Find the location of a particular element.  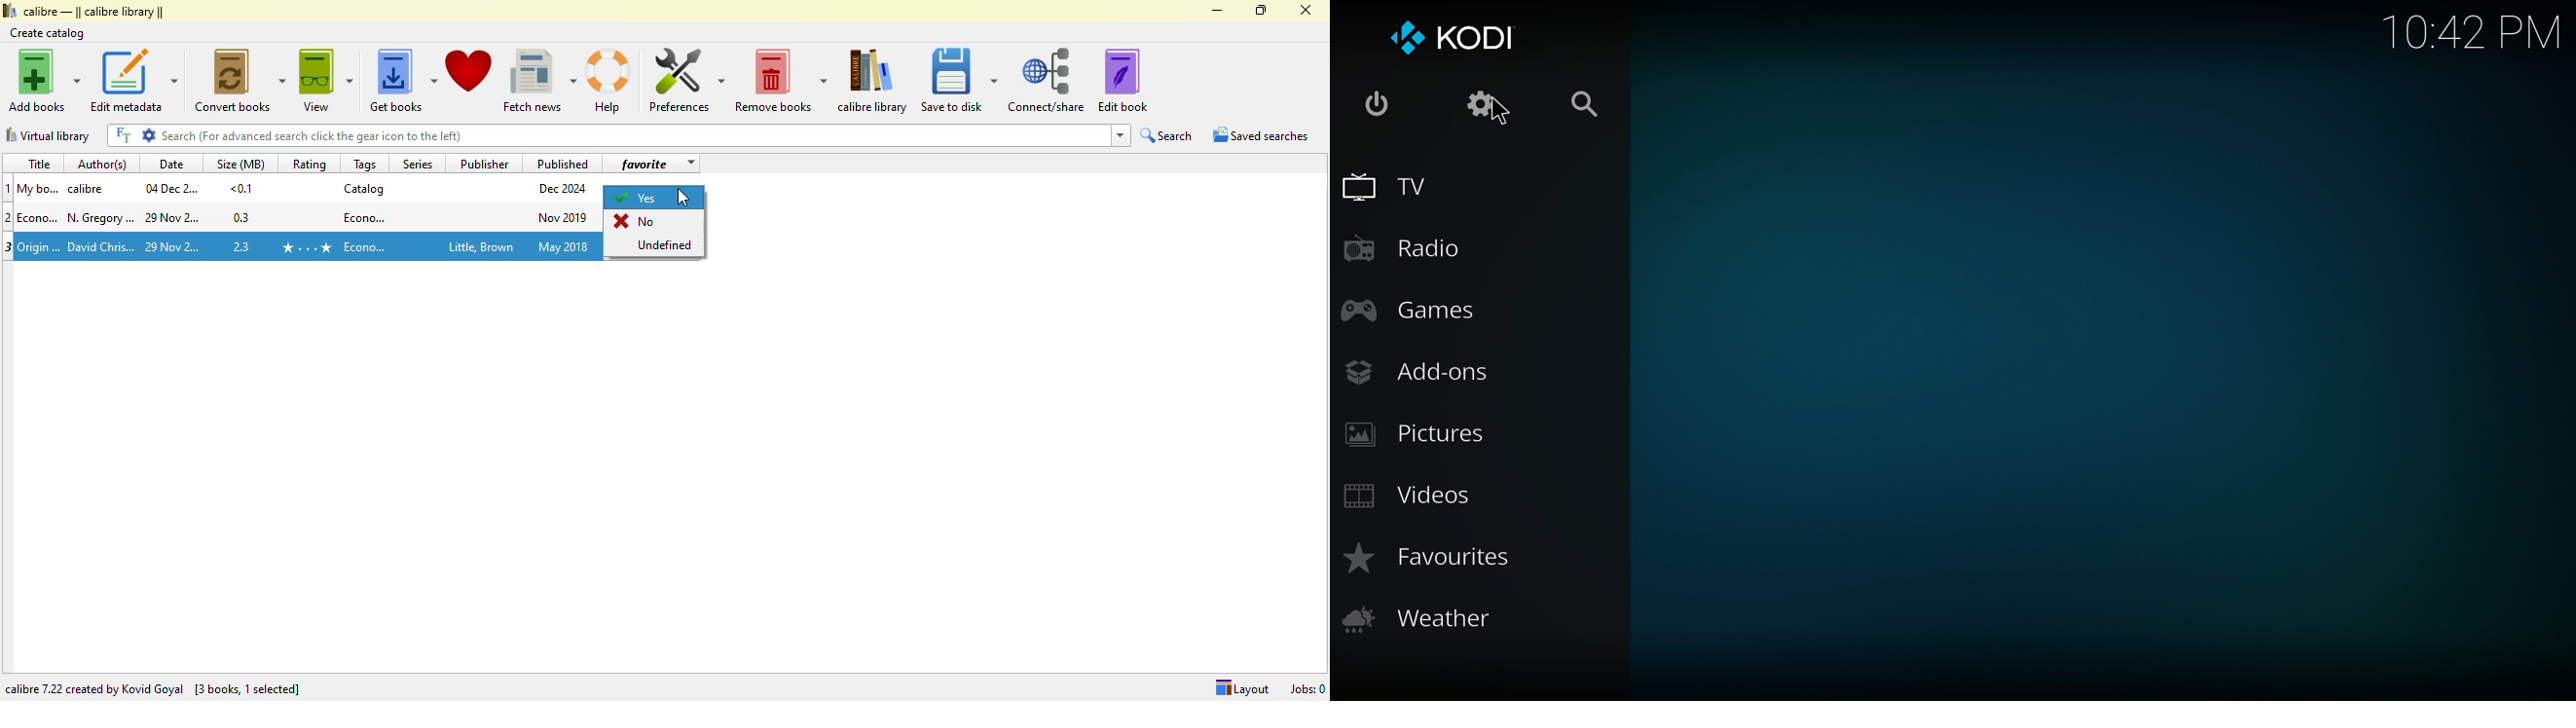

help is located at coordinates (608, 82).